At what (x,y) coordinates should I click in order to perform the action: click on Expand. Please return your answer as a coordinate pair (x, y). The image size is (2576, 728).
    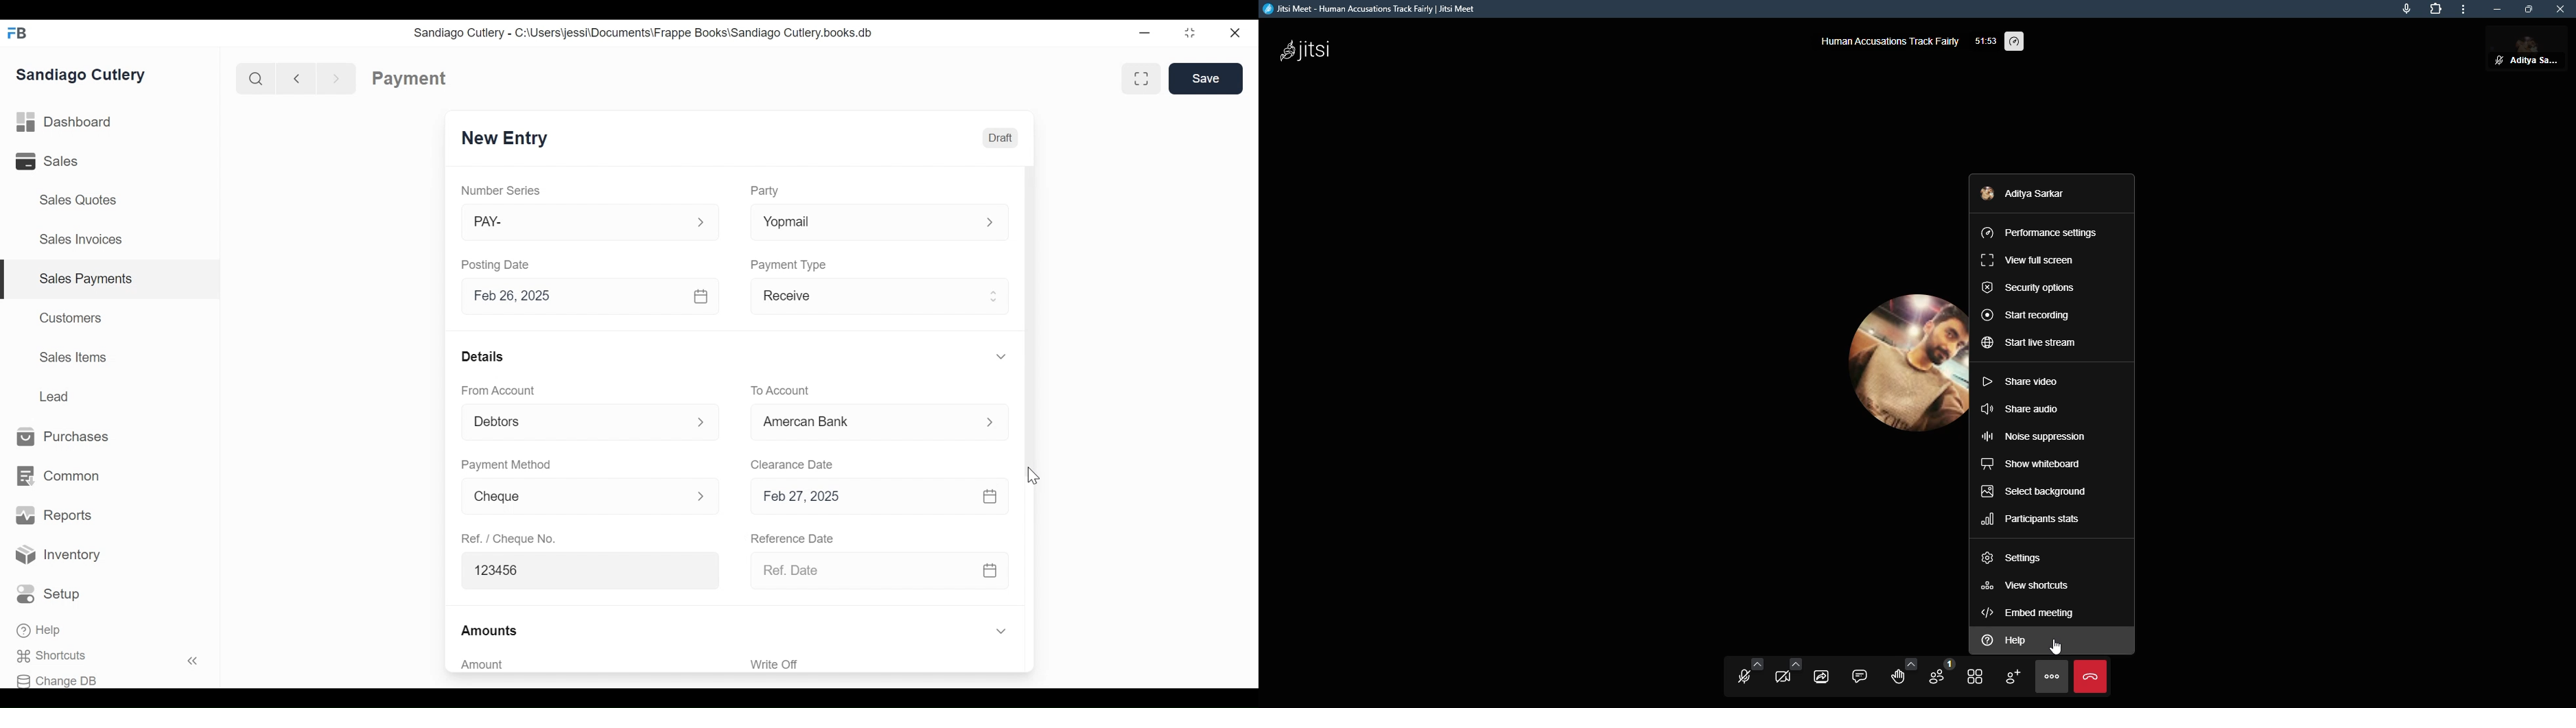
    Looking at the image, I should click on (701, 223).